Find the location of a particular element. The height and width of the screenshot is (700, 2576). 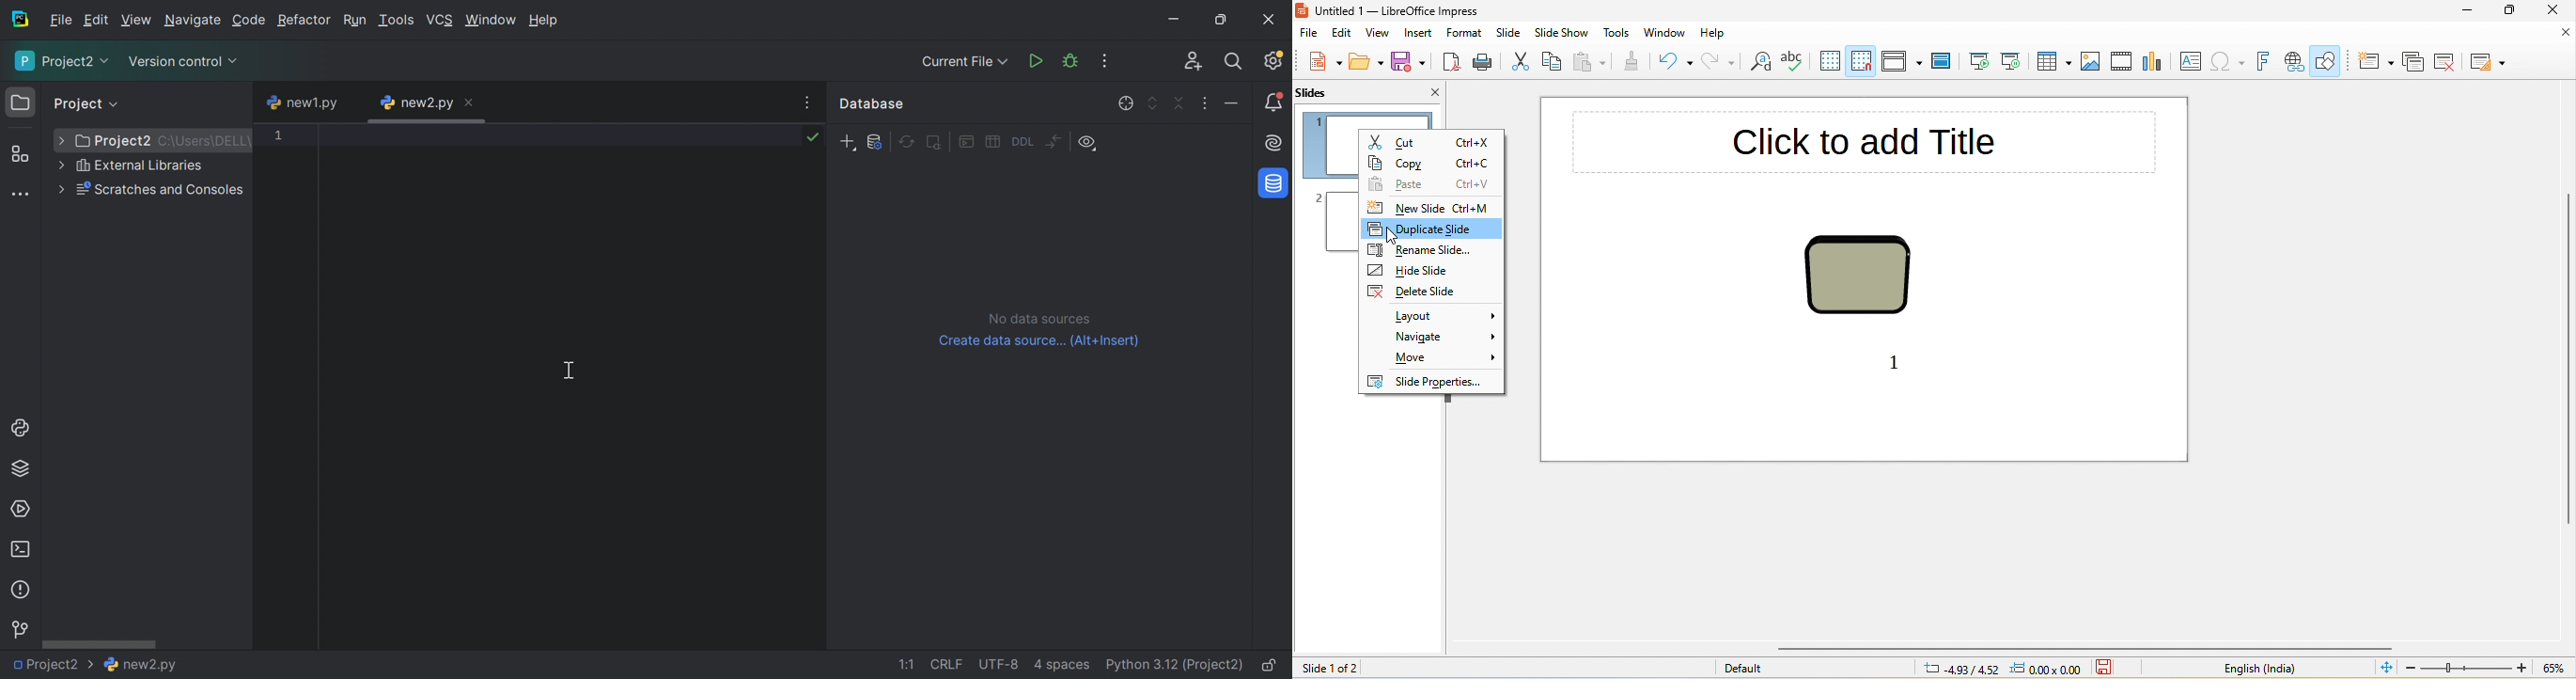

edit is located at coordinates (1343, 33).